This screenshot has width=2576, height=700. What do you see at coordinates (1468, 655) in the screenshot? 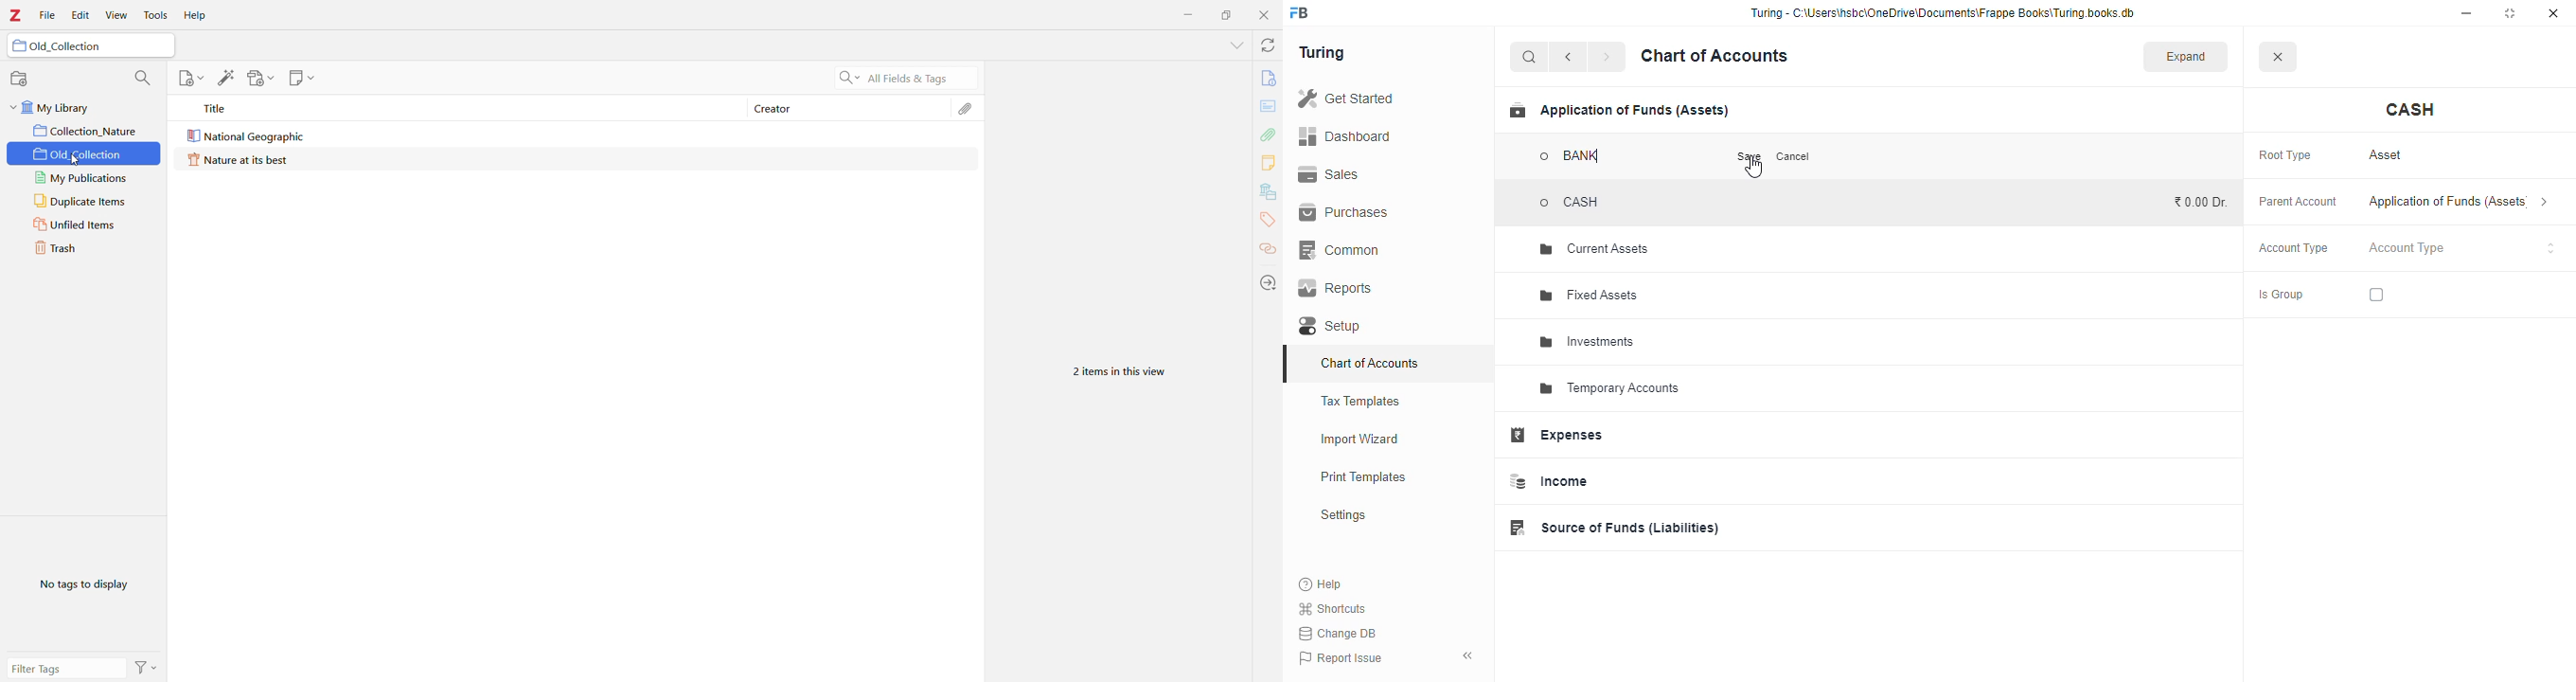
I see `toggle sidebar` at bounding box center [1468, 655].